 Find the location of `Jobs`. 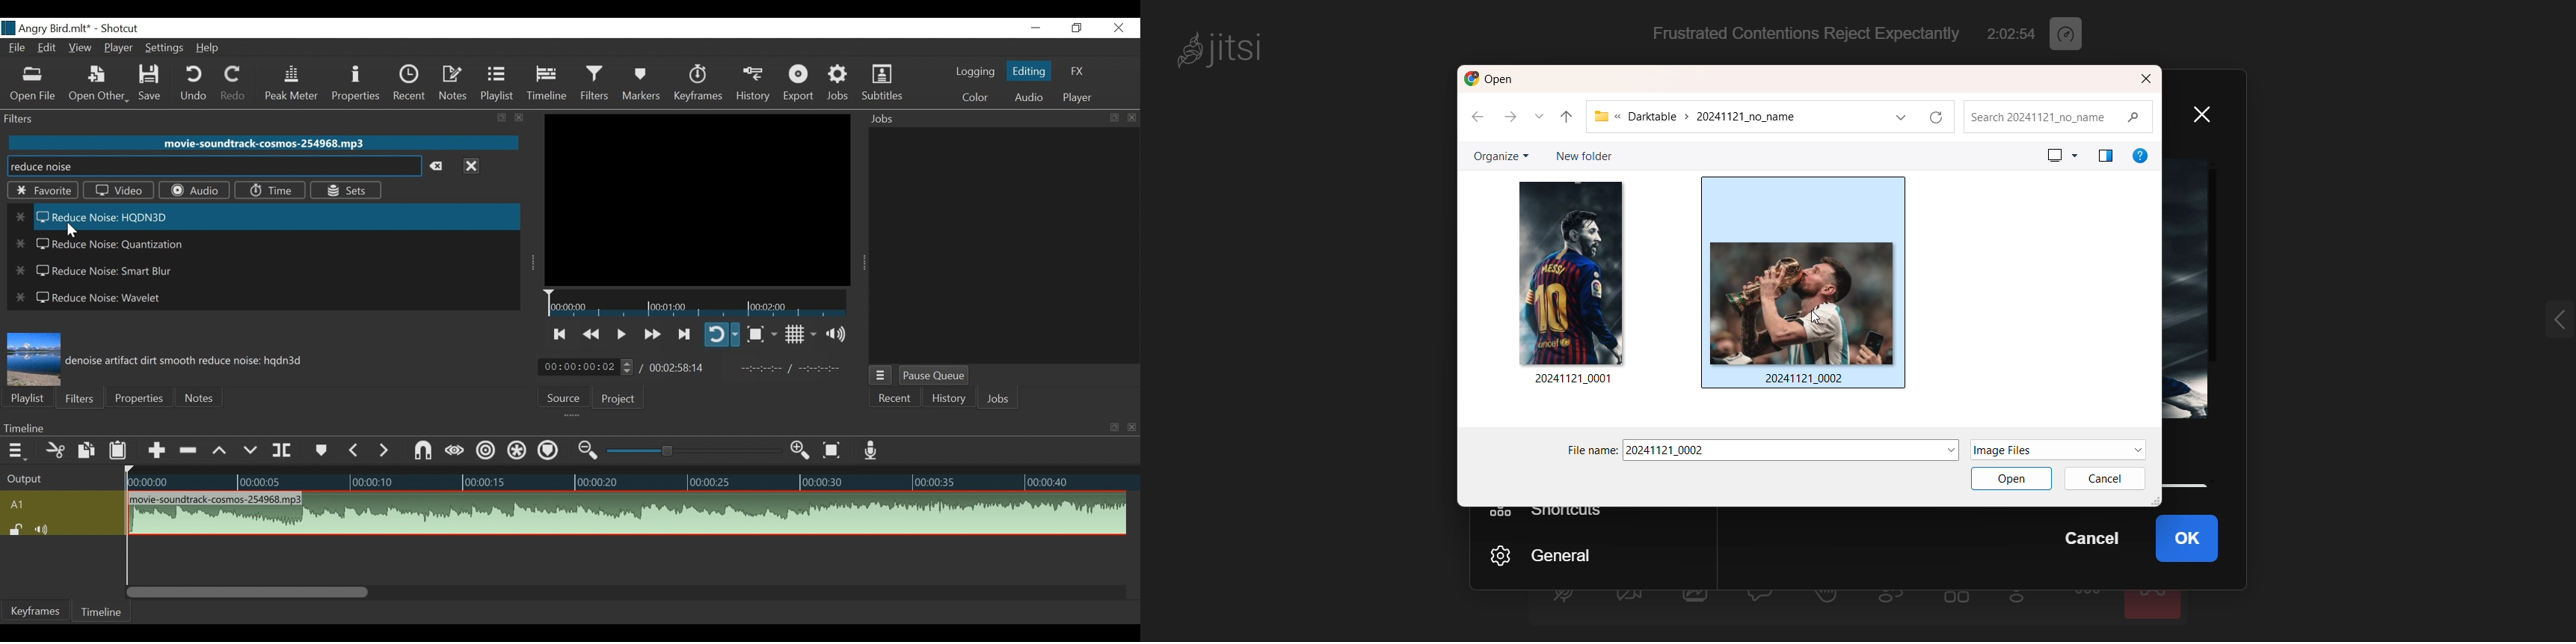

Jobs is located at coordinates (1001, 400).